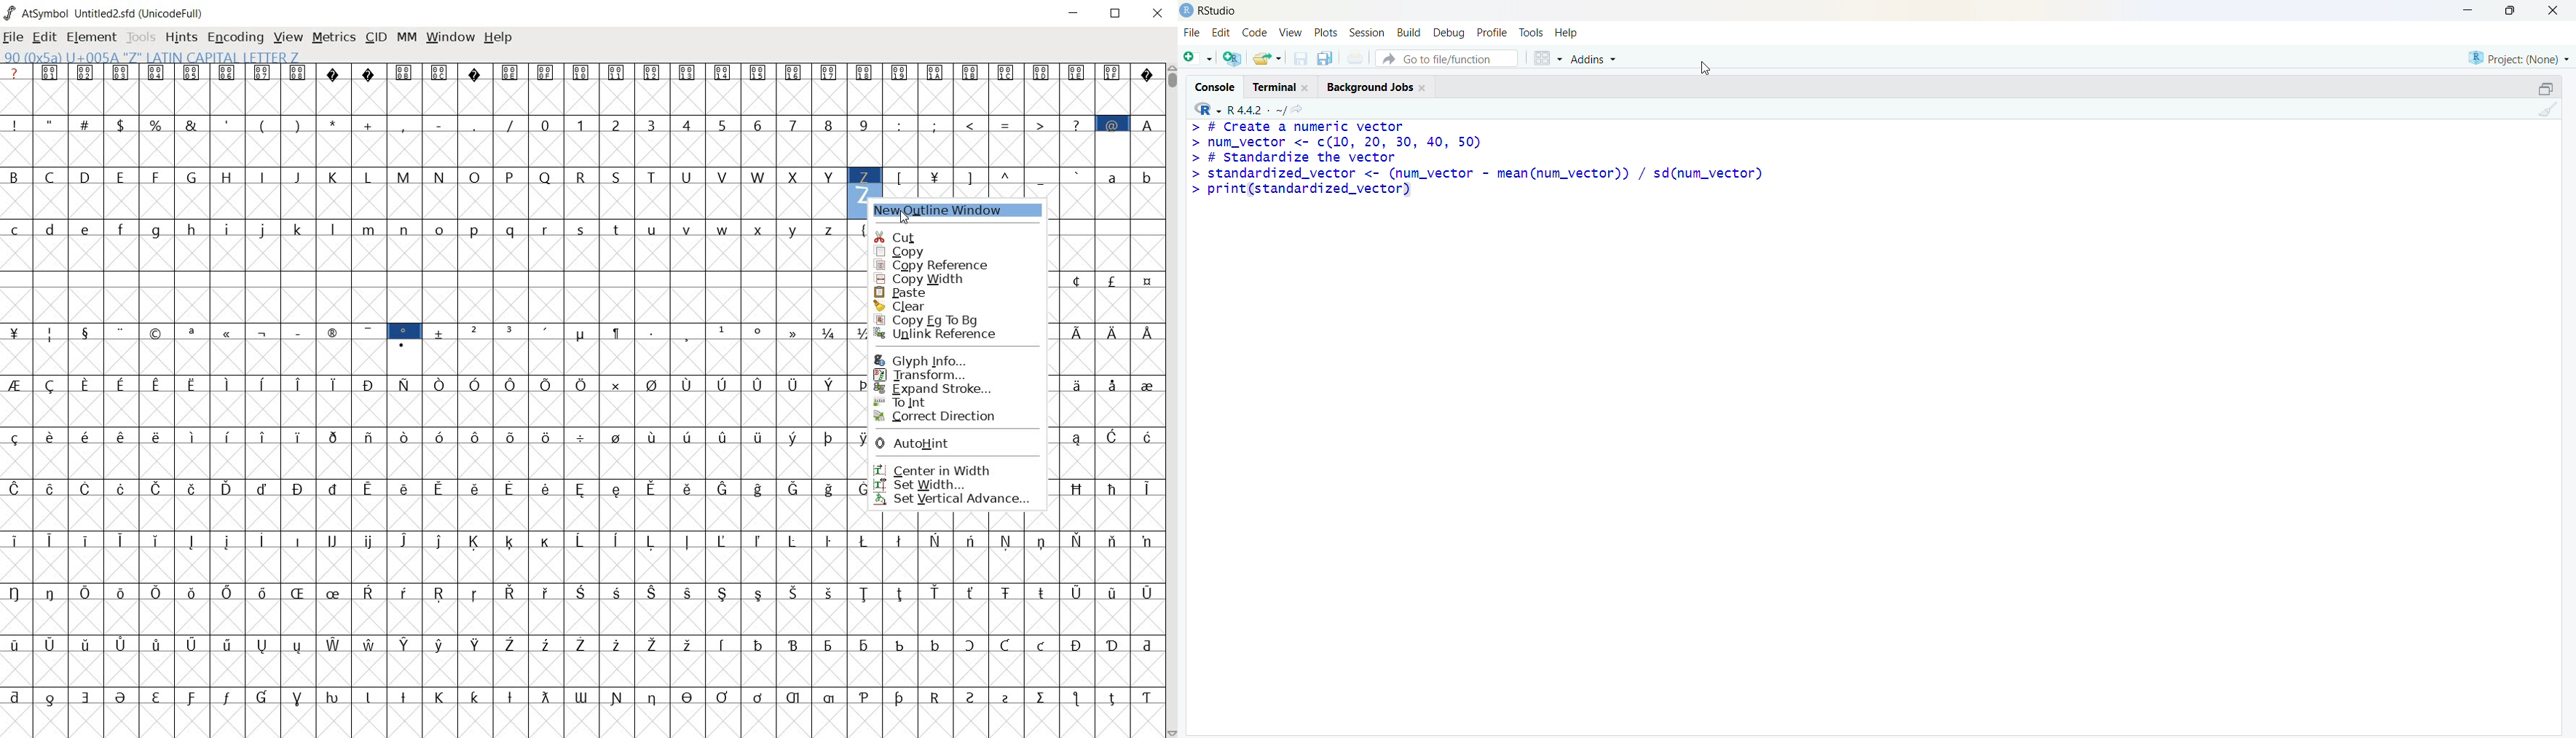 This screenshot has height=756, width=2576. What do you see at coordinates (1255, 33) in the screenshot?
I see `code` at bounding box center [1255, 33].